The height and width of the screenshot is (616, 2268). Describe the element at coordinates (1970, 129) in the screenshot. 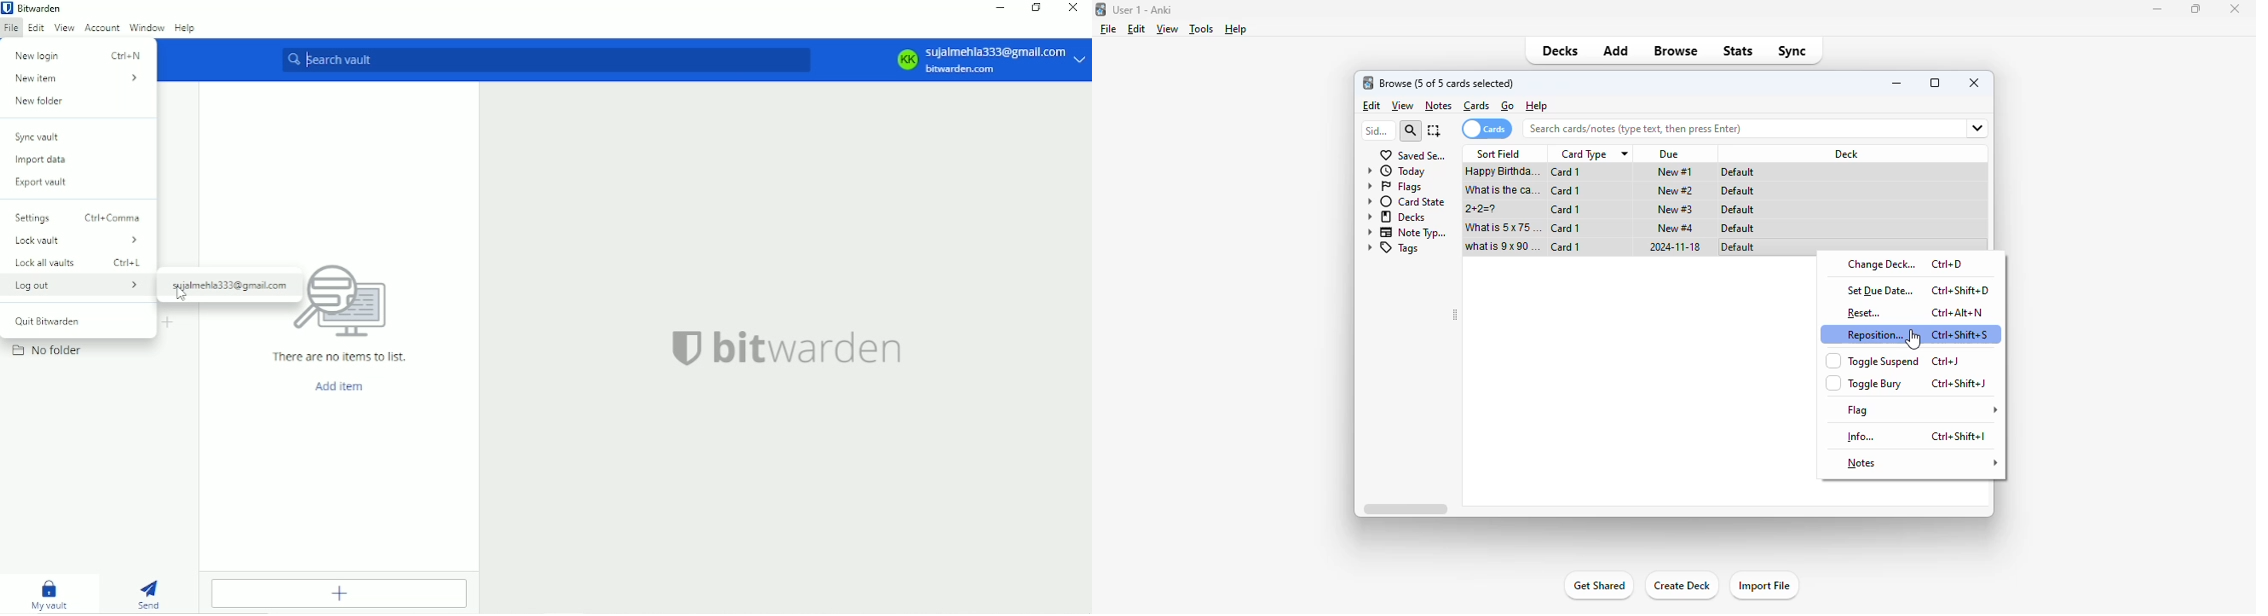

I see `fields` at that location.